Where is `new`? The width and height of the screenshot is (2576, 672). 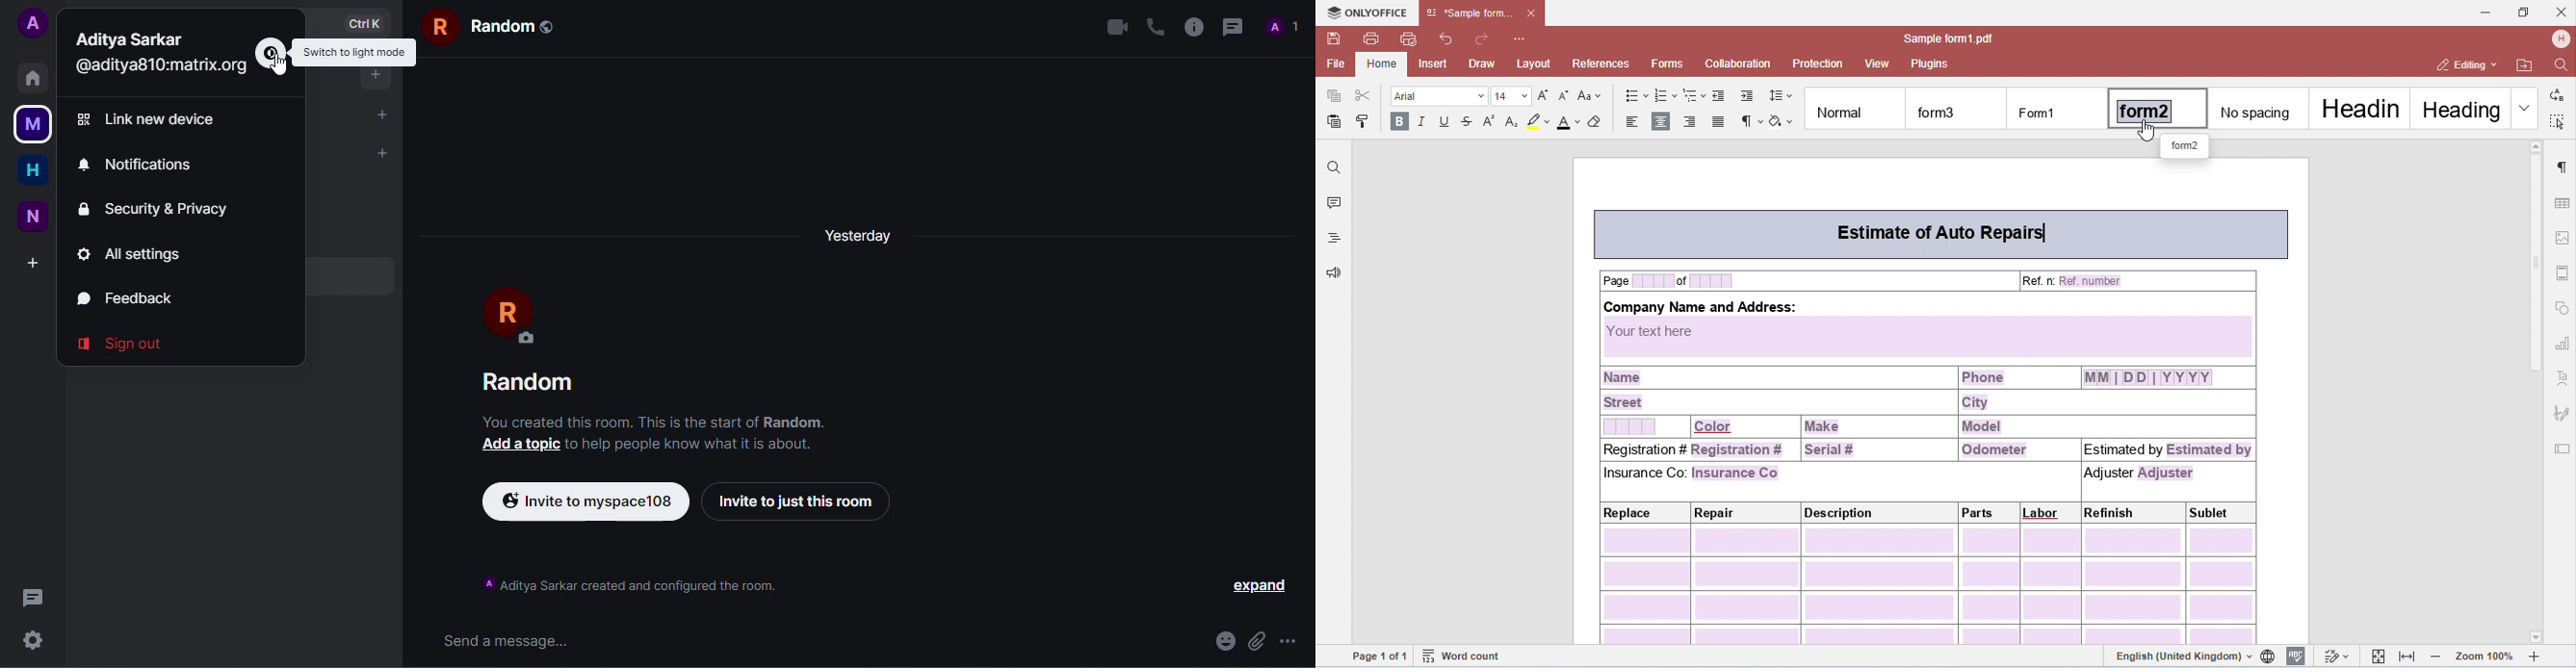
new is located at coordinates (35, 215).